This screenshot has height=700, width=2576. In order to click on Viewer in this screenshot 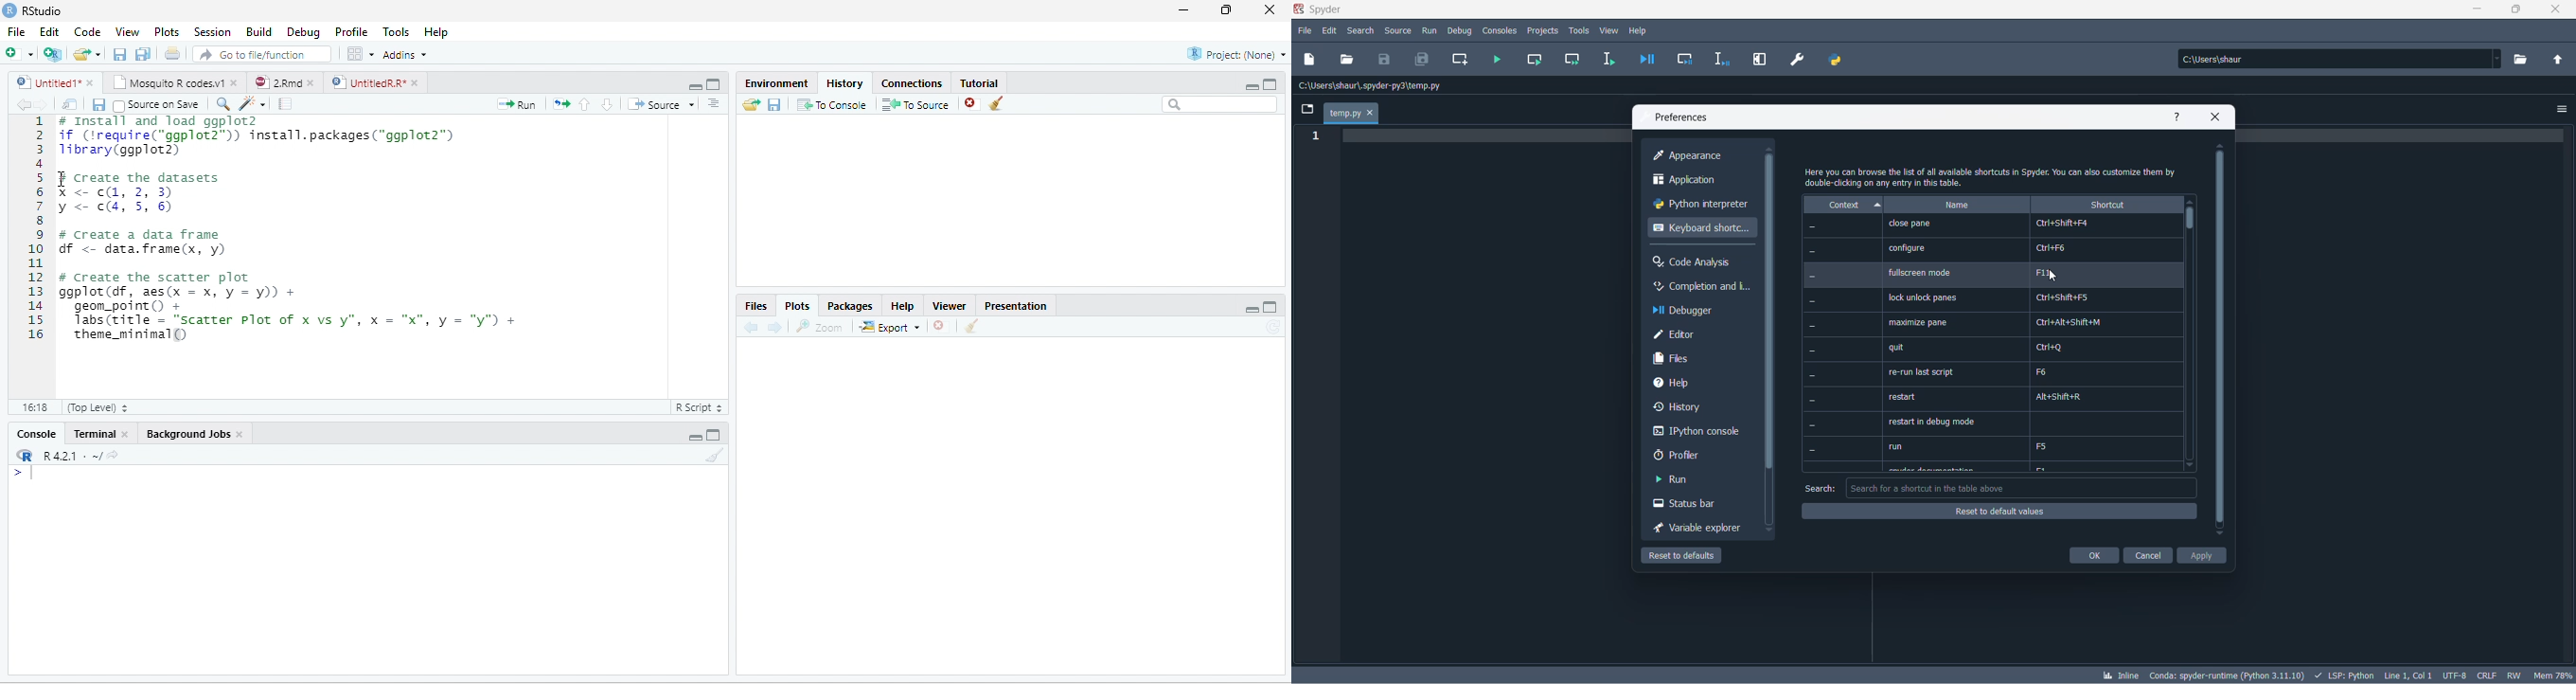, I will do `click(950, 305)`.